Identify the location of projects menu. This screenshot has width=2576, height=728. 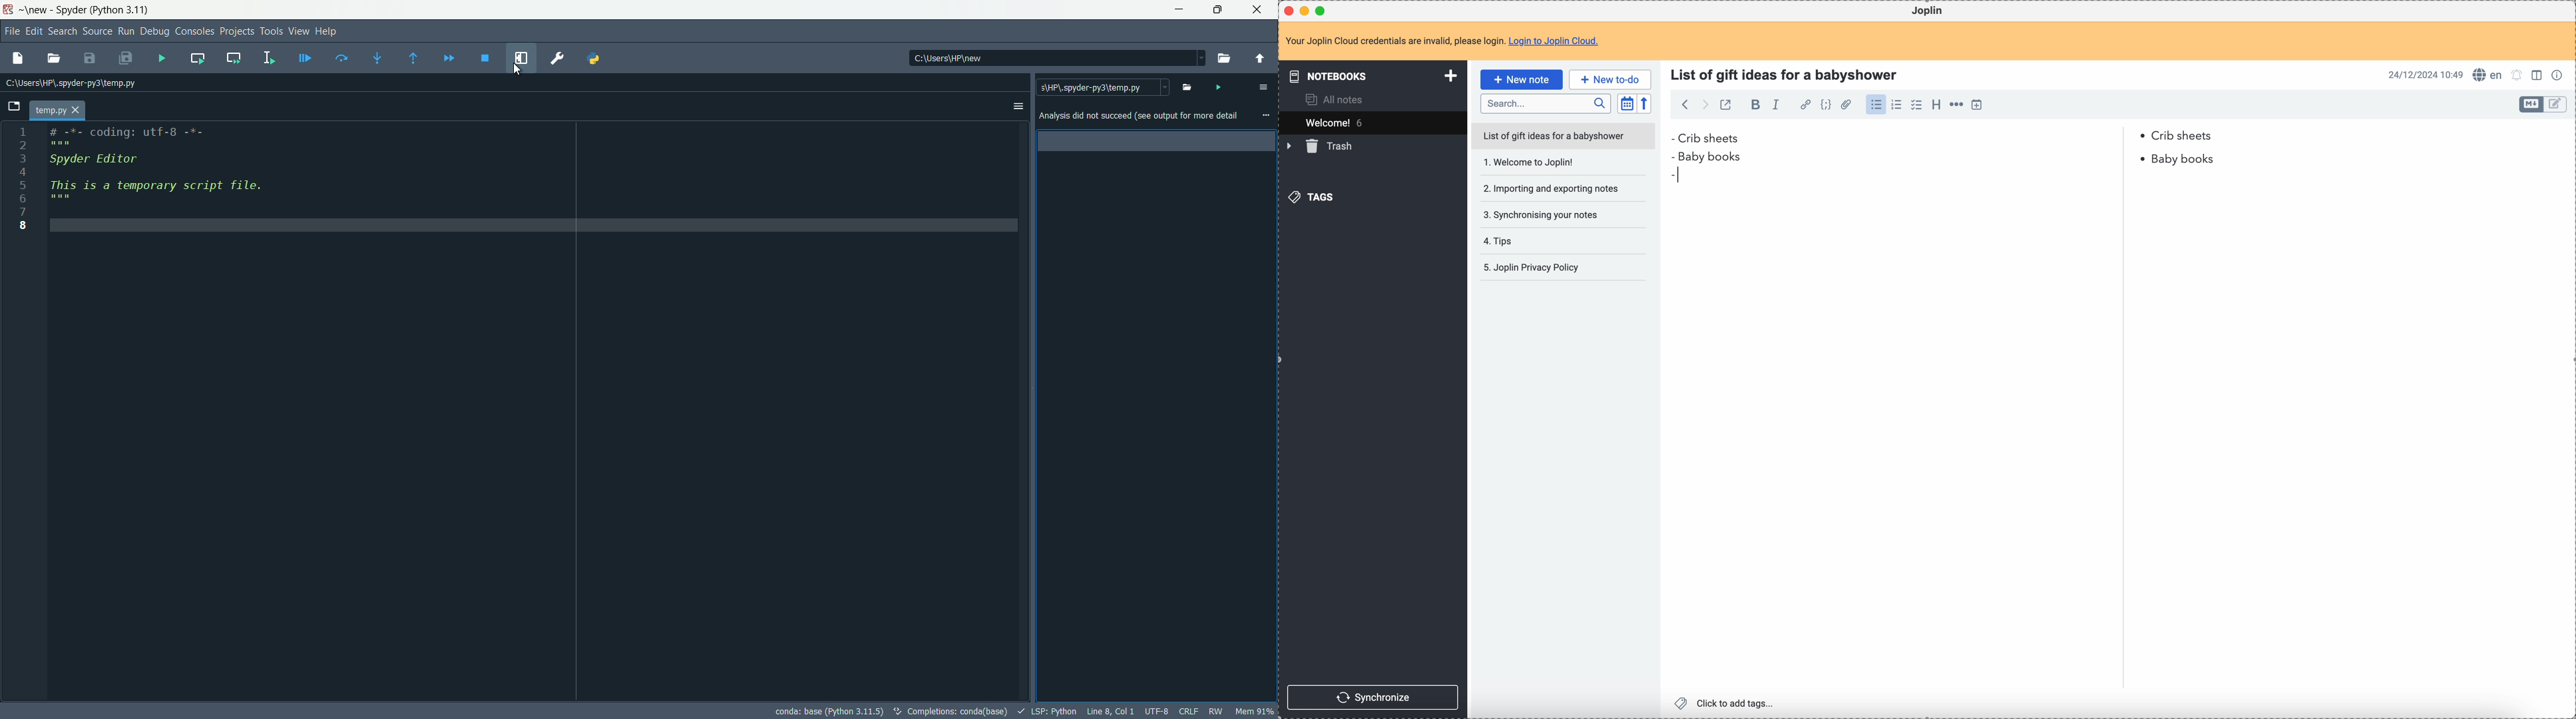
(237, 31).